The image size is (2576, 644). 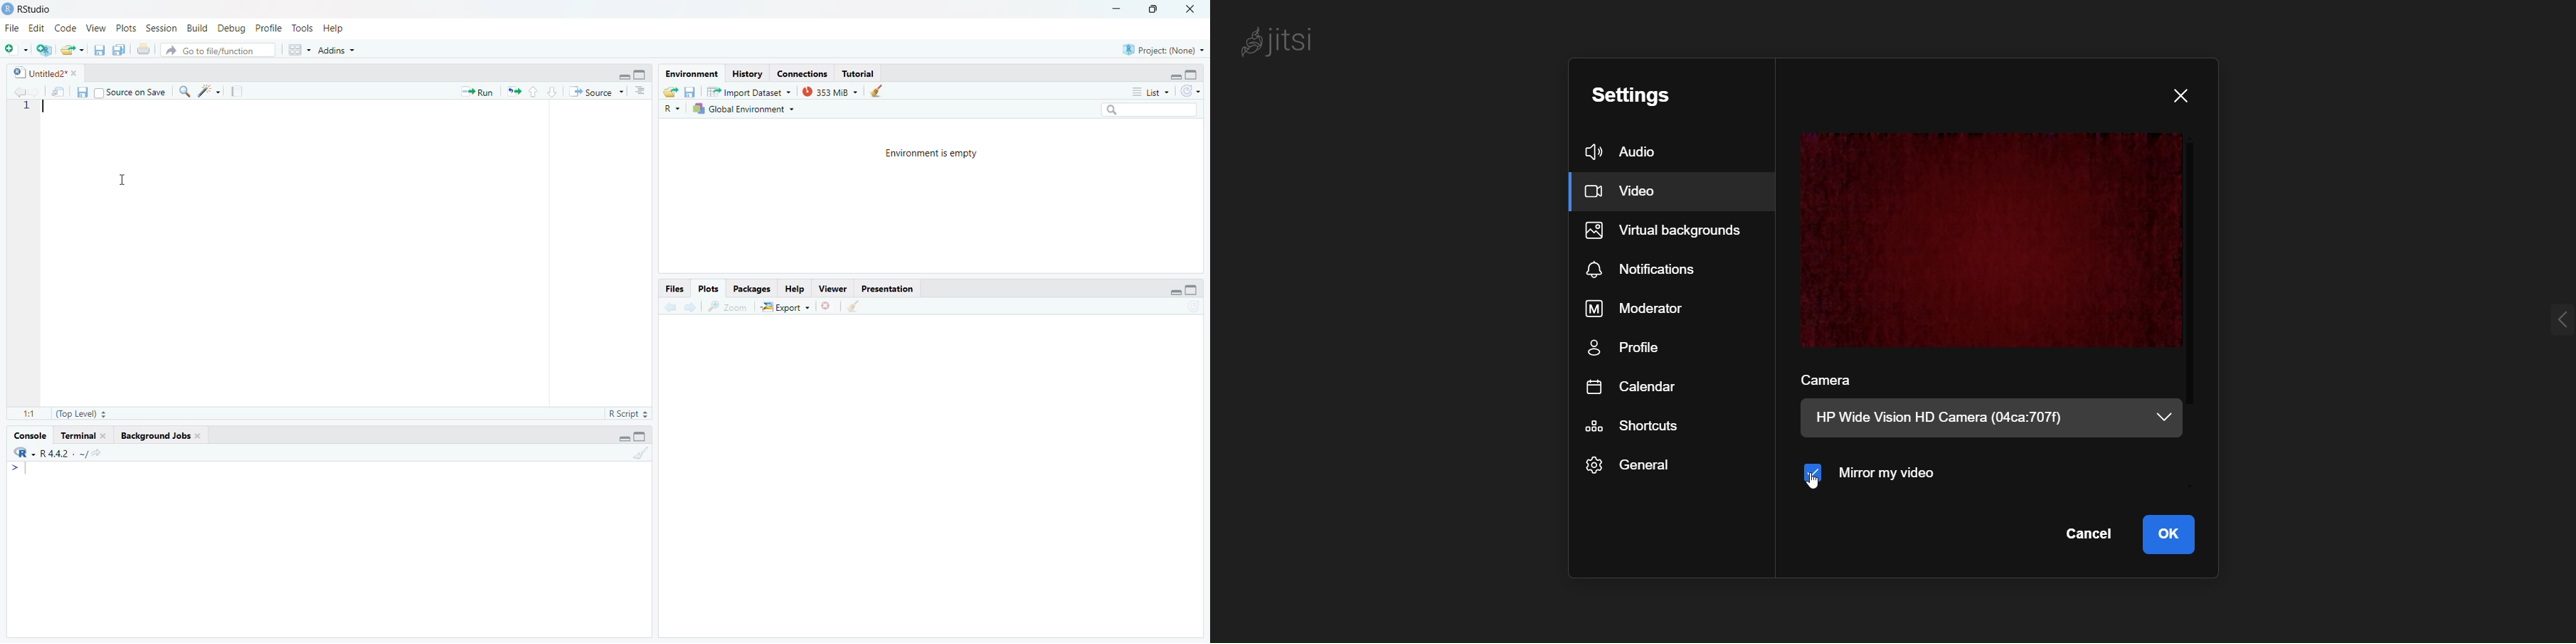 I want to click on save current file, so click(x=82, y=94).